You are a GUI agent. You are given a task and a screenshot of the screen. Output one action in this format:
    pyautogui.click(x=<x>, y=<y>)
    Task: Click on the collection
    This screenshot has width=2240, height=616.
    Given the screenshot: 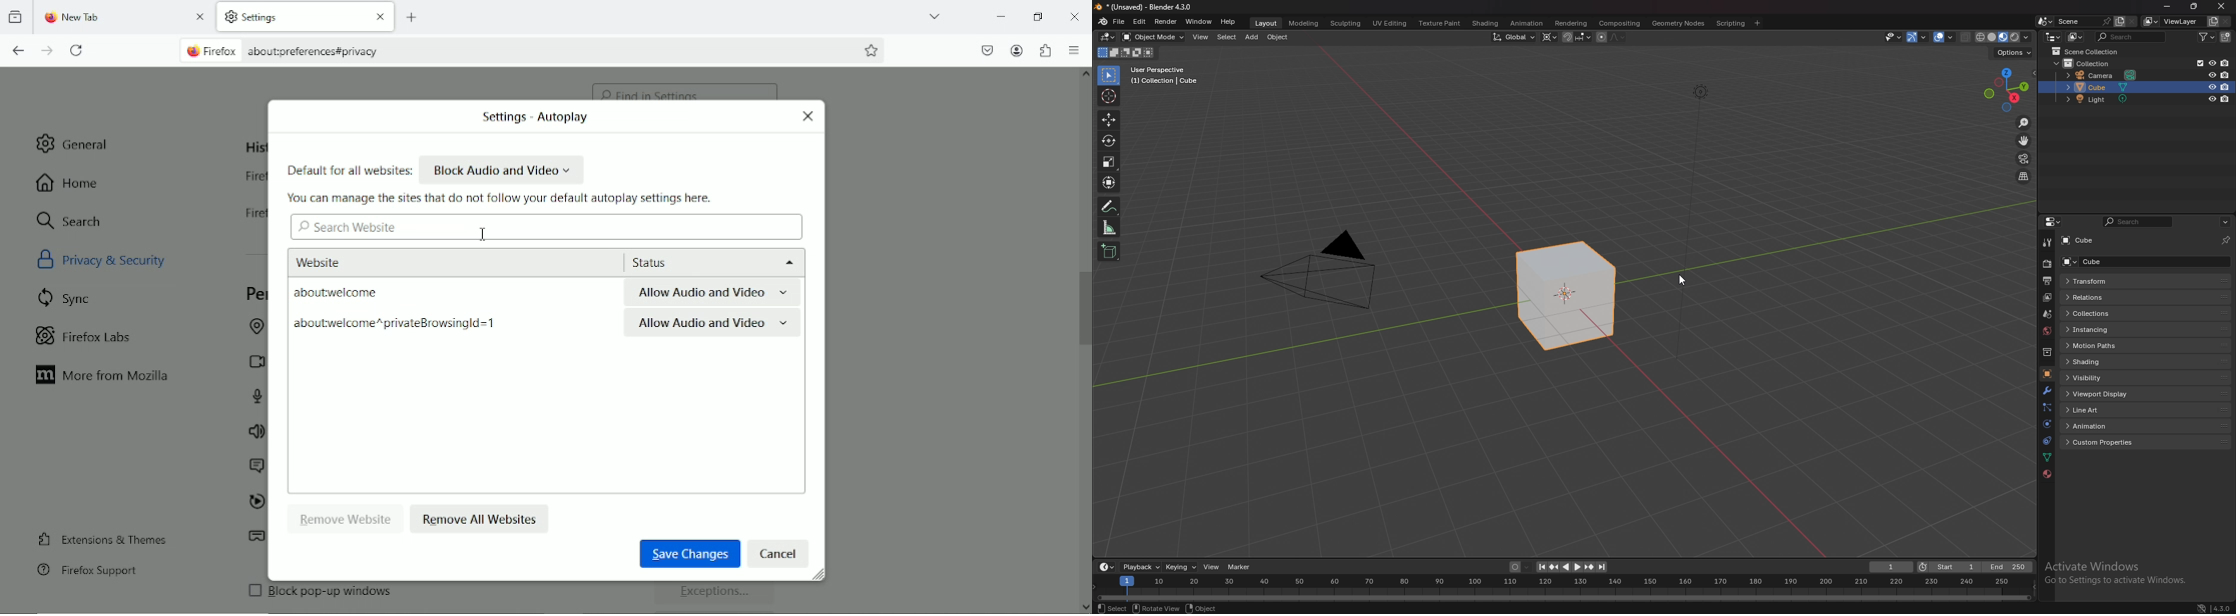 What is the action you would take?
    pyautogui.click(x=2046, y=352)
    